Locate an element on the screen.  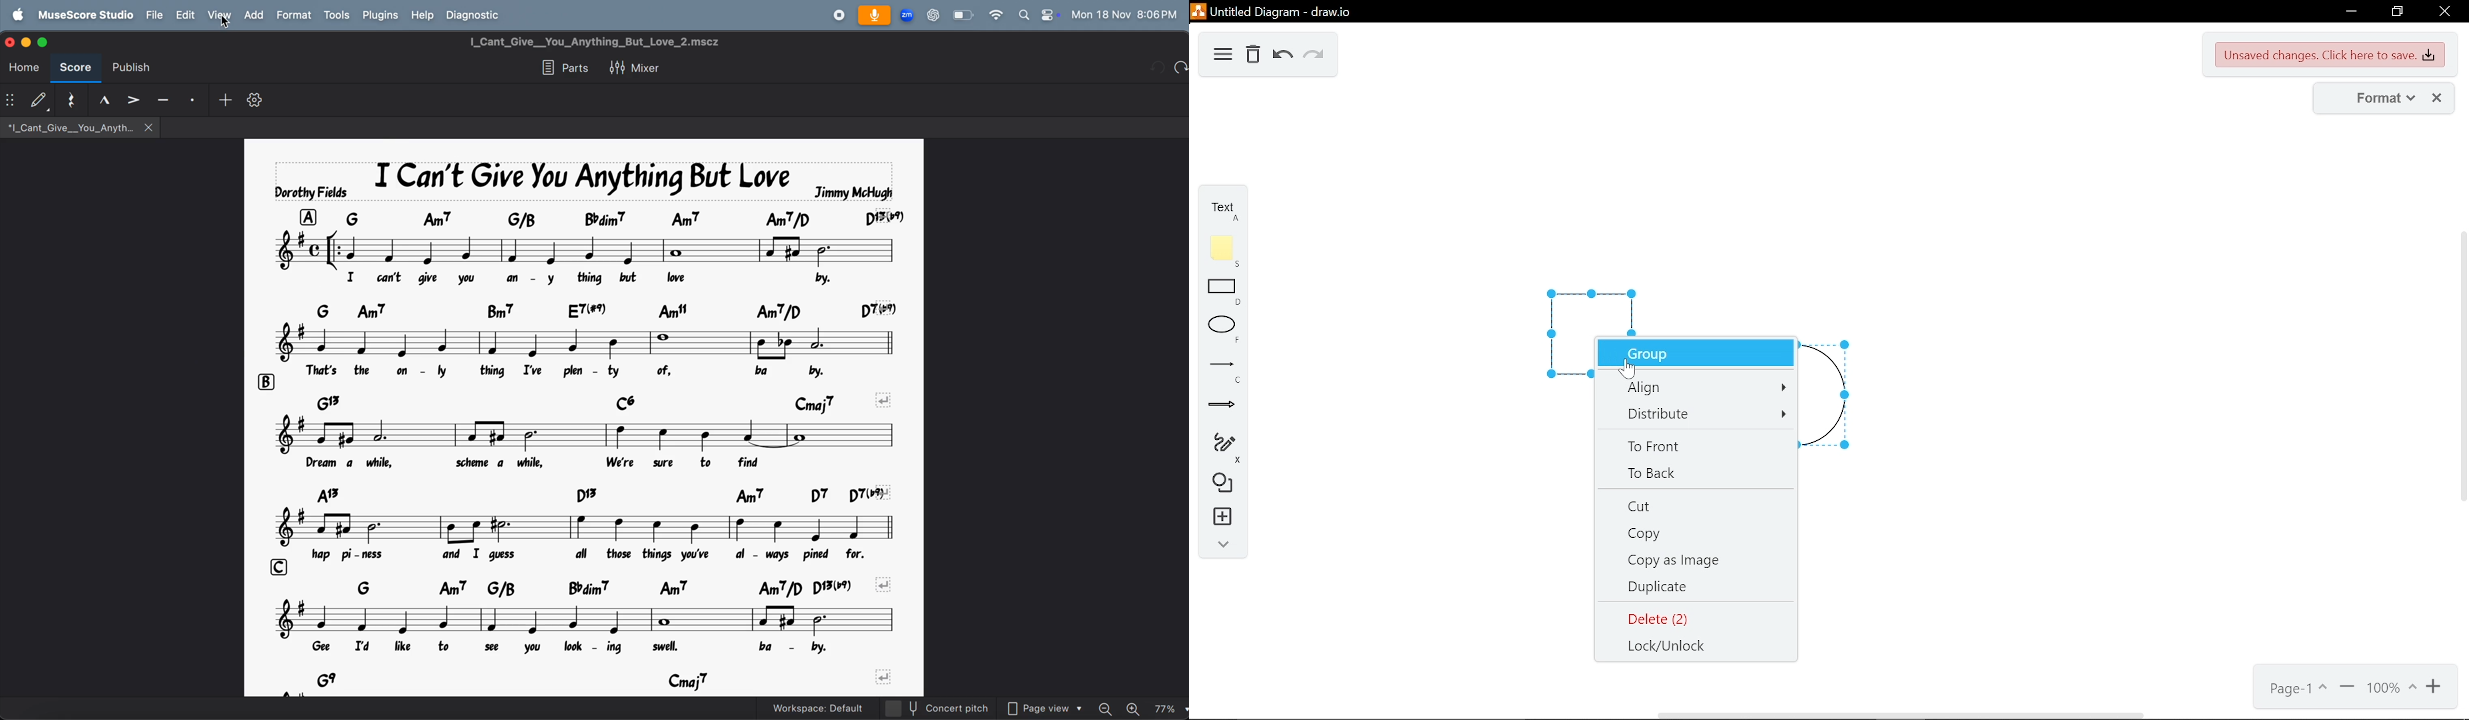
redo is located at coordinates (1315, 55).